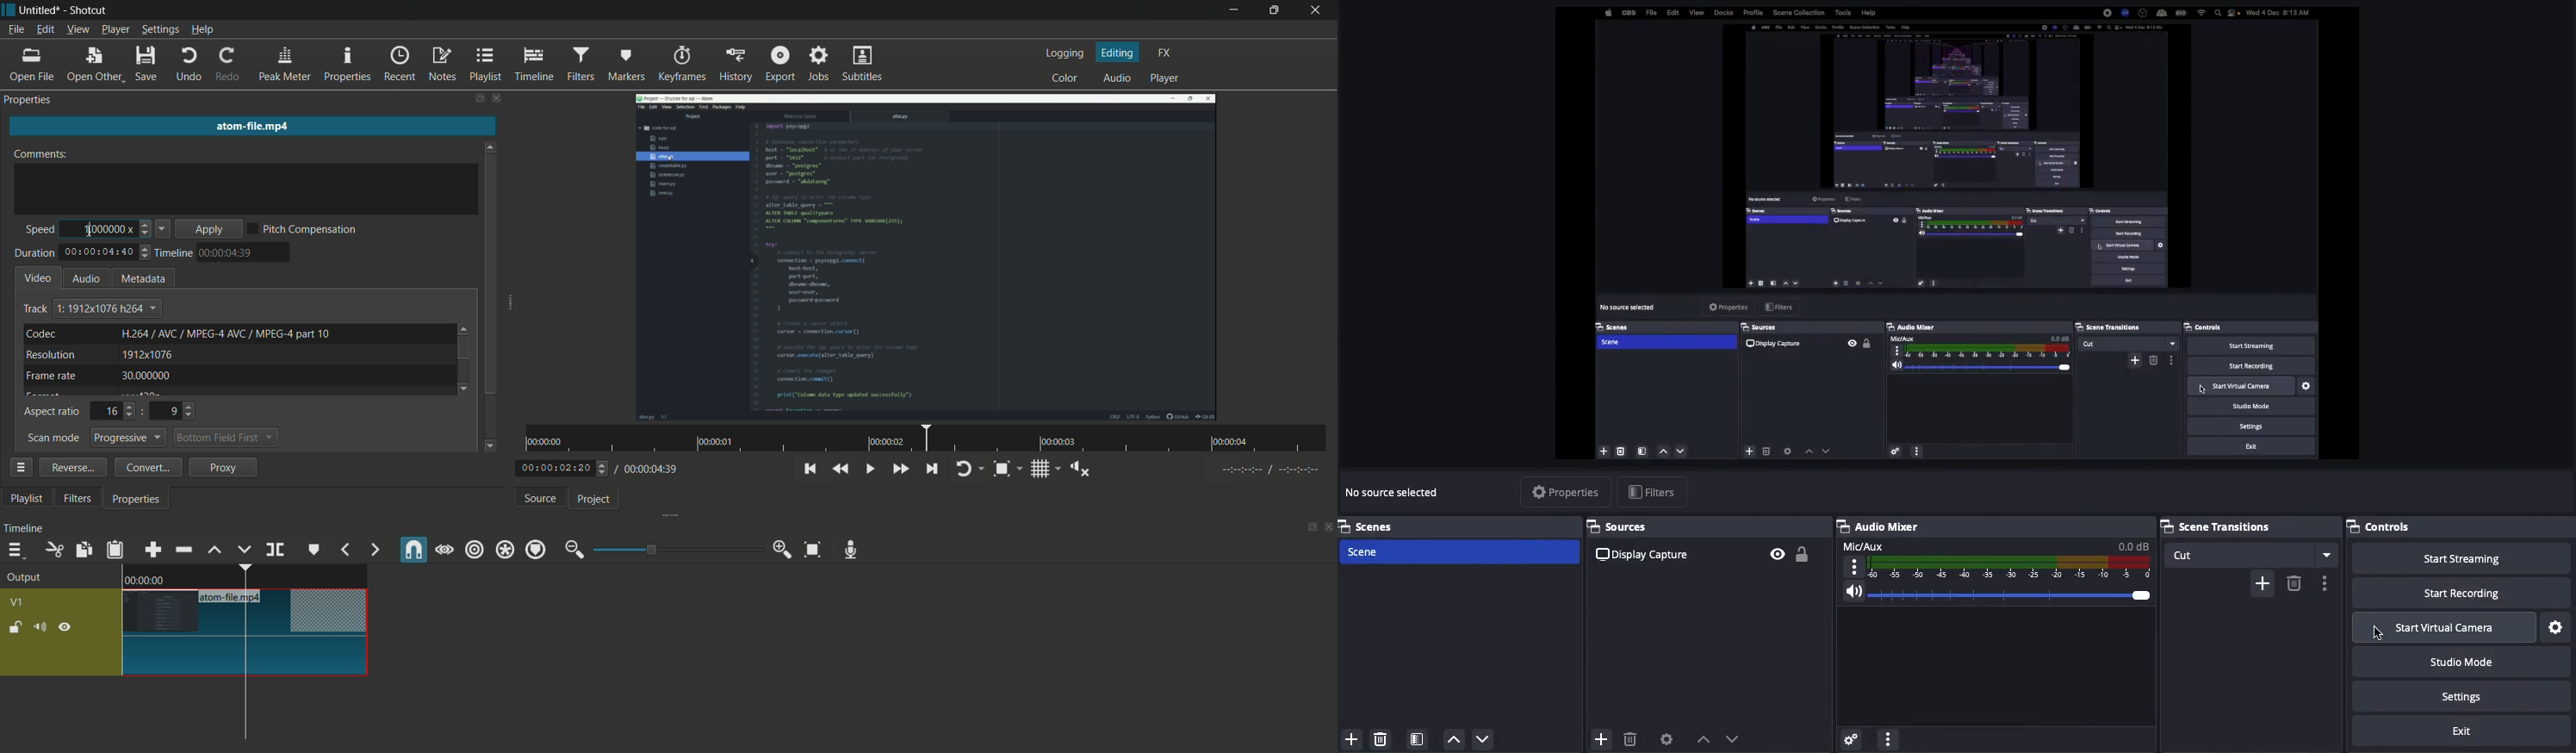  Describe the element at coordinates (79, 30) in the screenshot. I see `view menu` at that location.